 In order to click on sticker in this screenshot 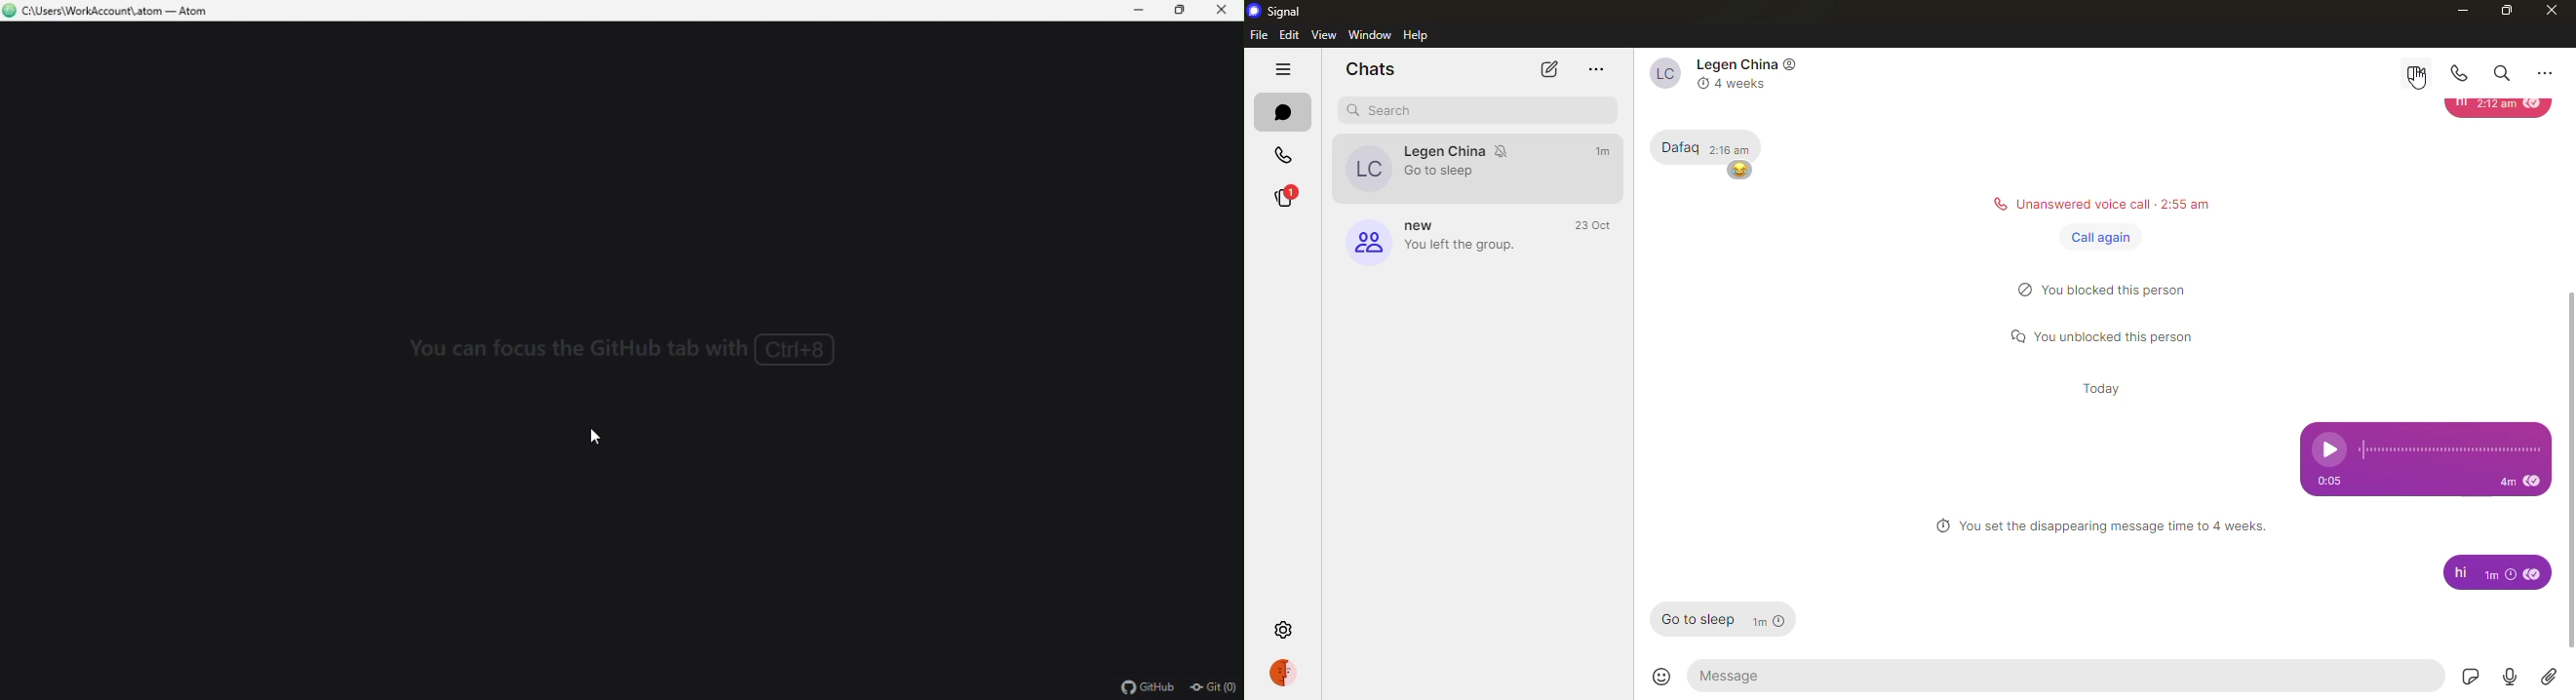, I will do `click(2468, 677)`.